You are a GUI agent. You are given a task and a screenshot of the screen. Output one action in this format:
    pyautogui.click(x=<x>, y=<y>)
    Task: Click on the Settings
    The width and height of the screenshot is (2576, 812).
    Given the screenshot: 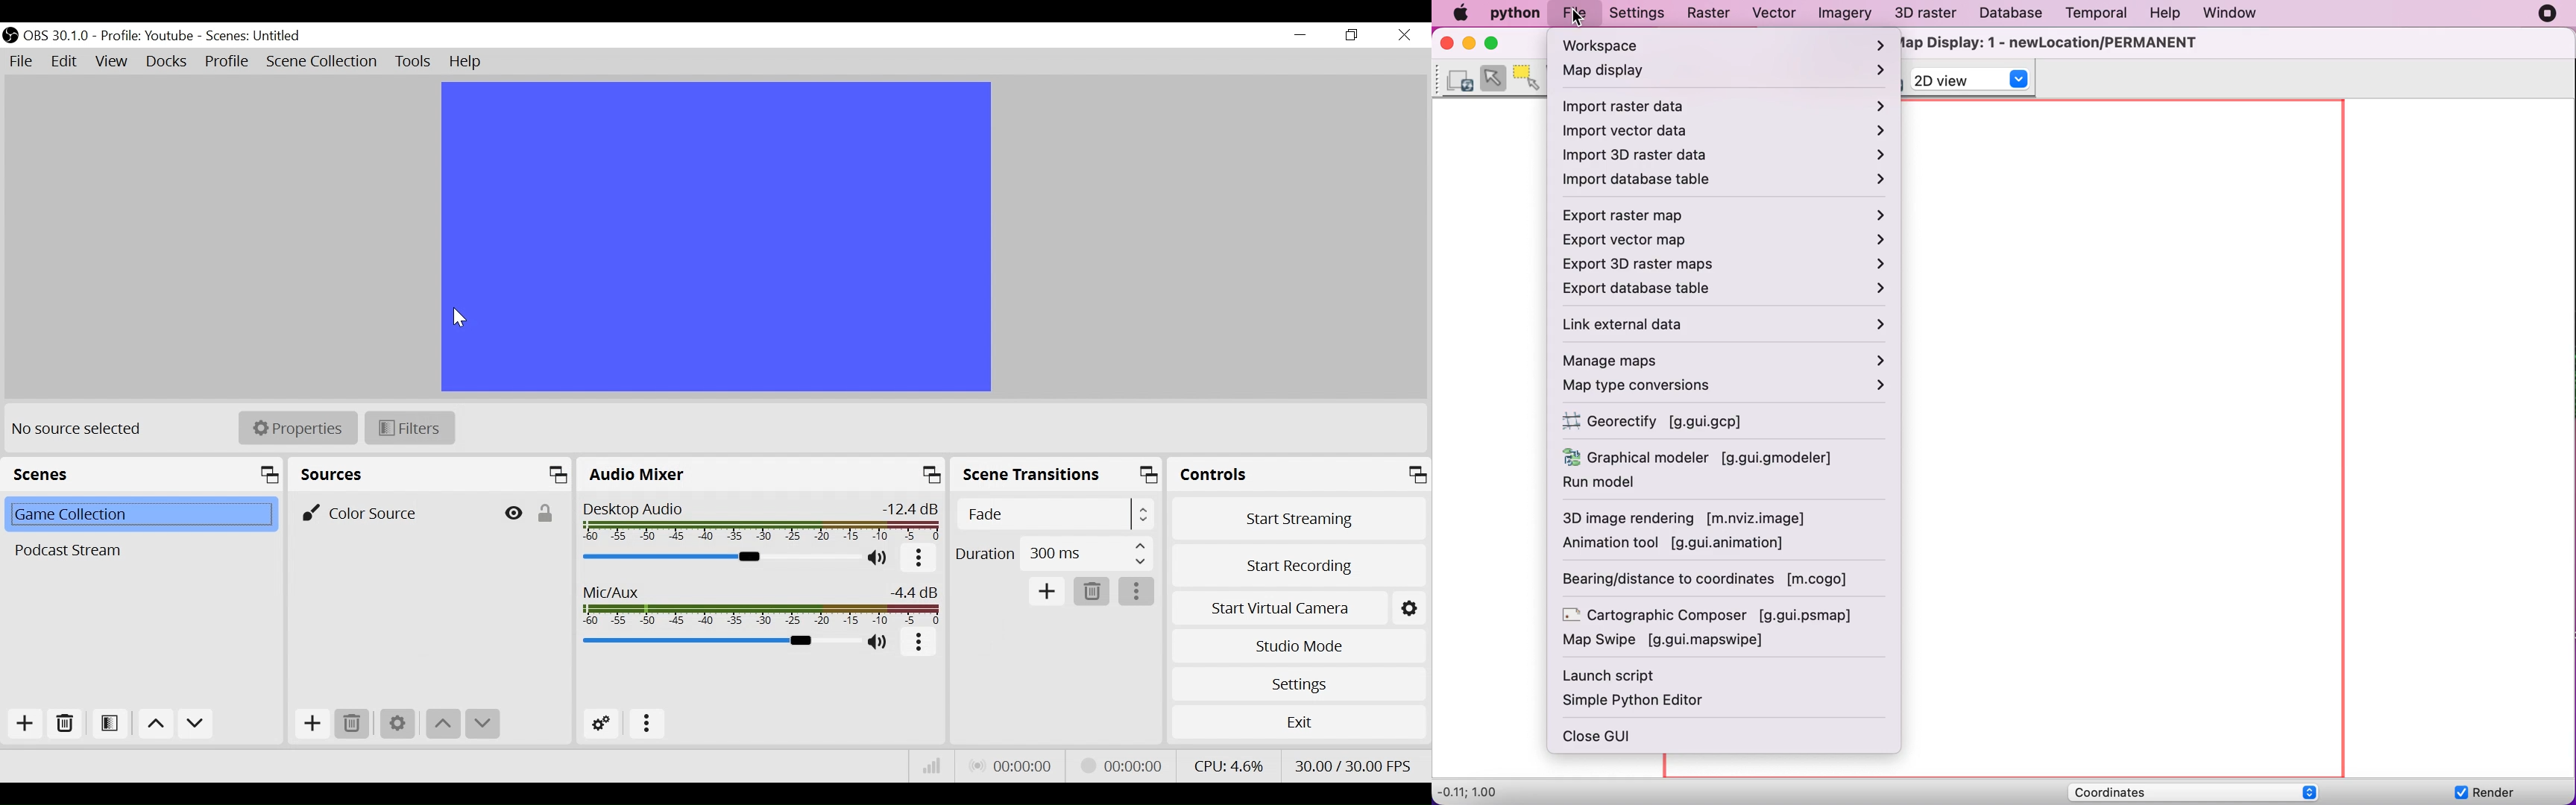 What is the action you would take?
    pyautogui.click(x=397, y=725)
    